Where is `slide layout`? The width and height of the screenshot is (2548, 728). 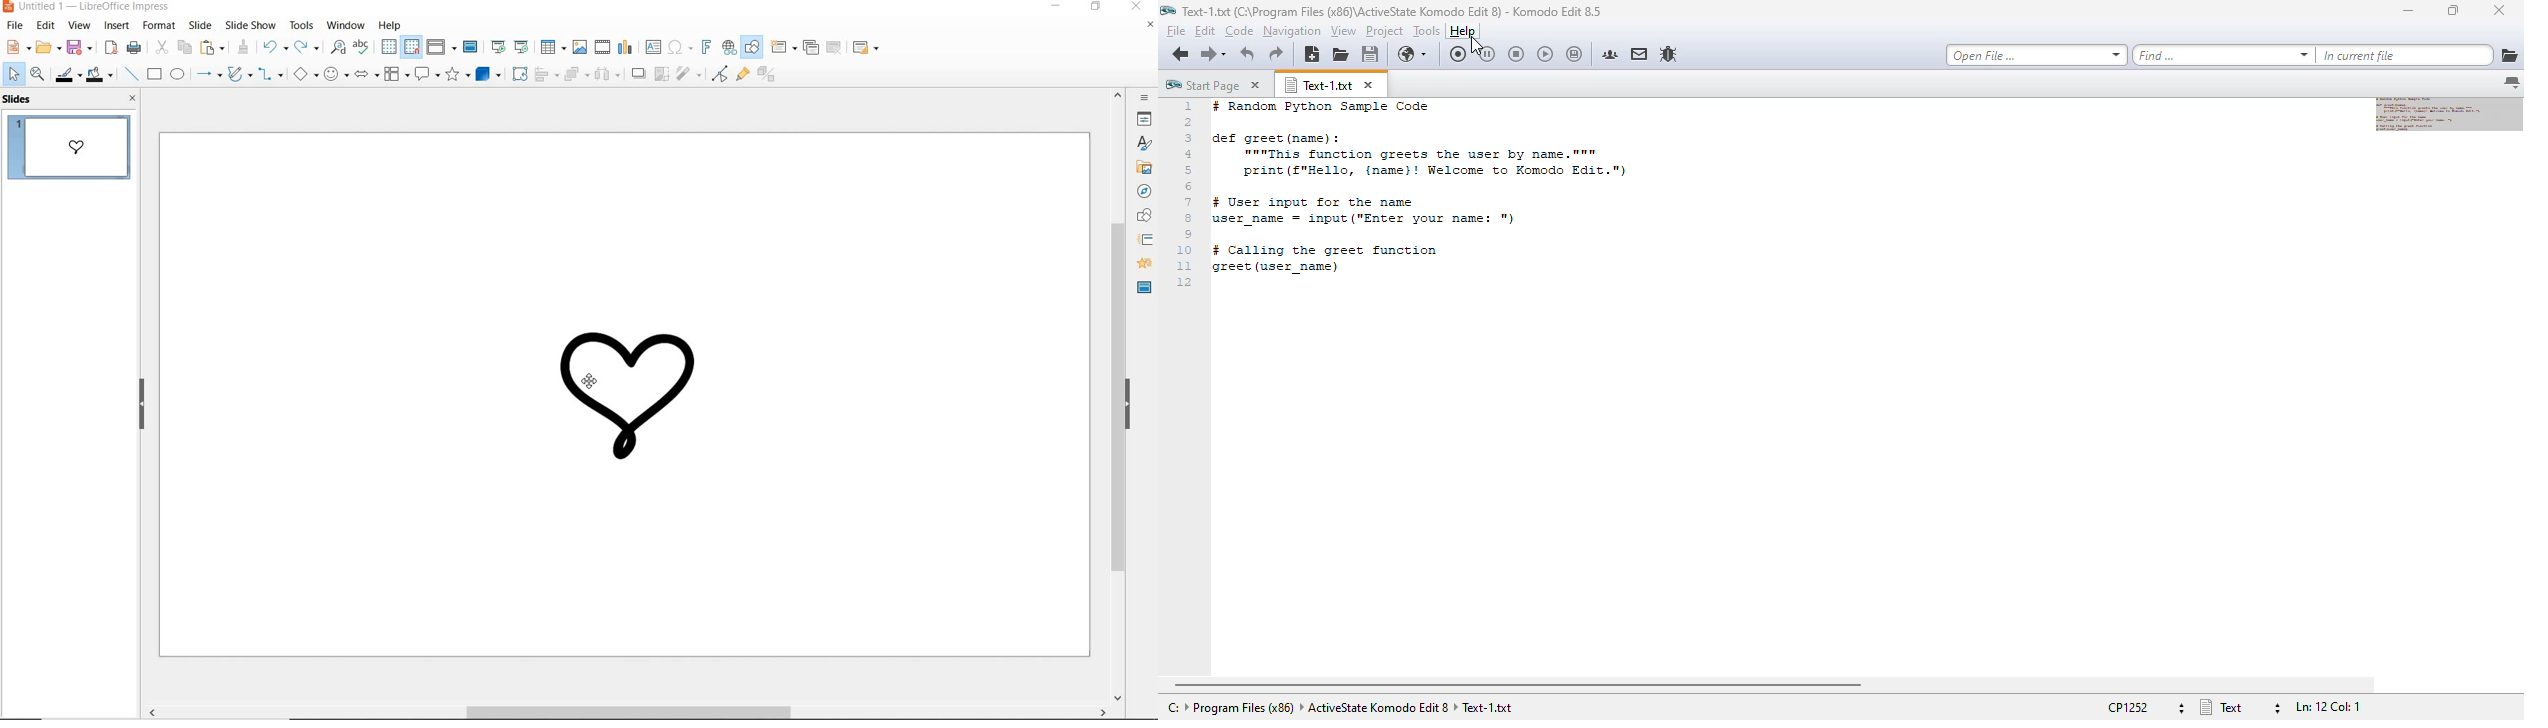 slide layout is located at coordinates (868, 47).